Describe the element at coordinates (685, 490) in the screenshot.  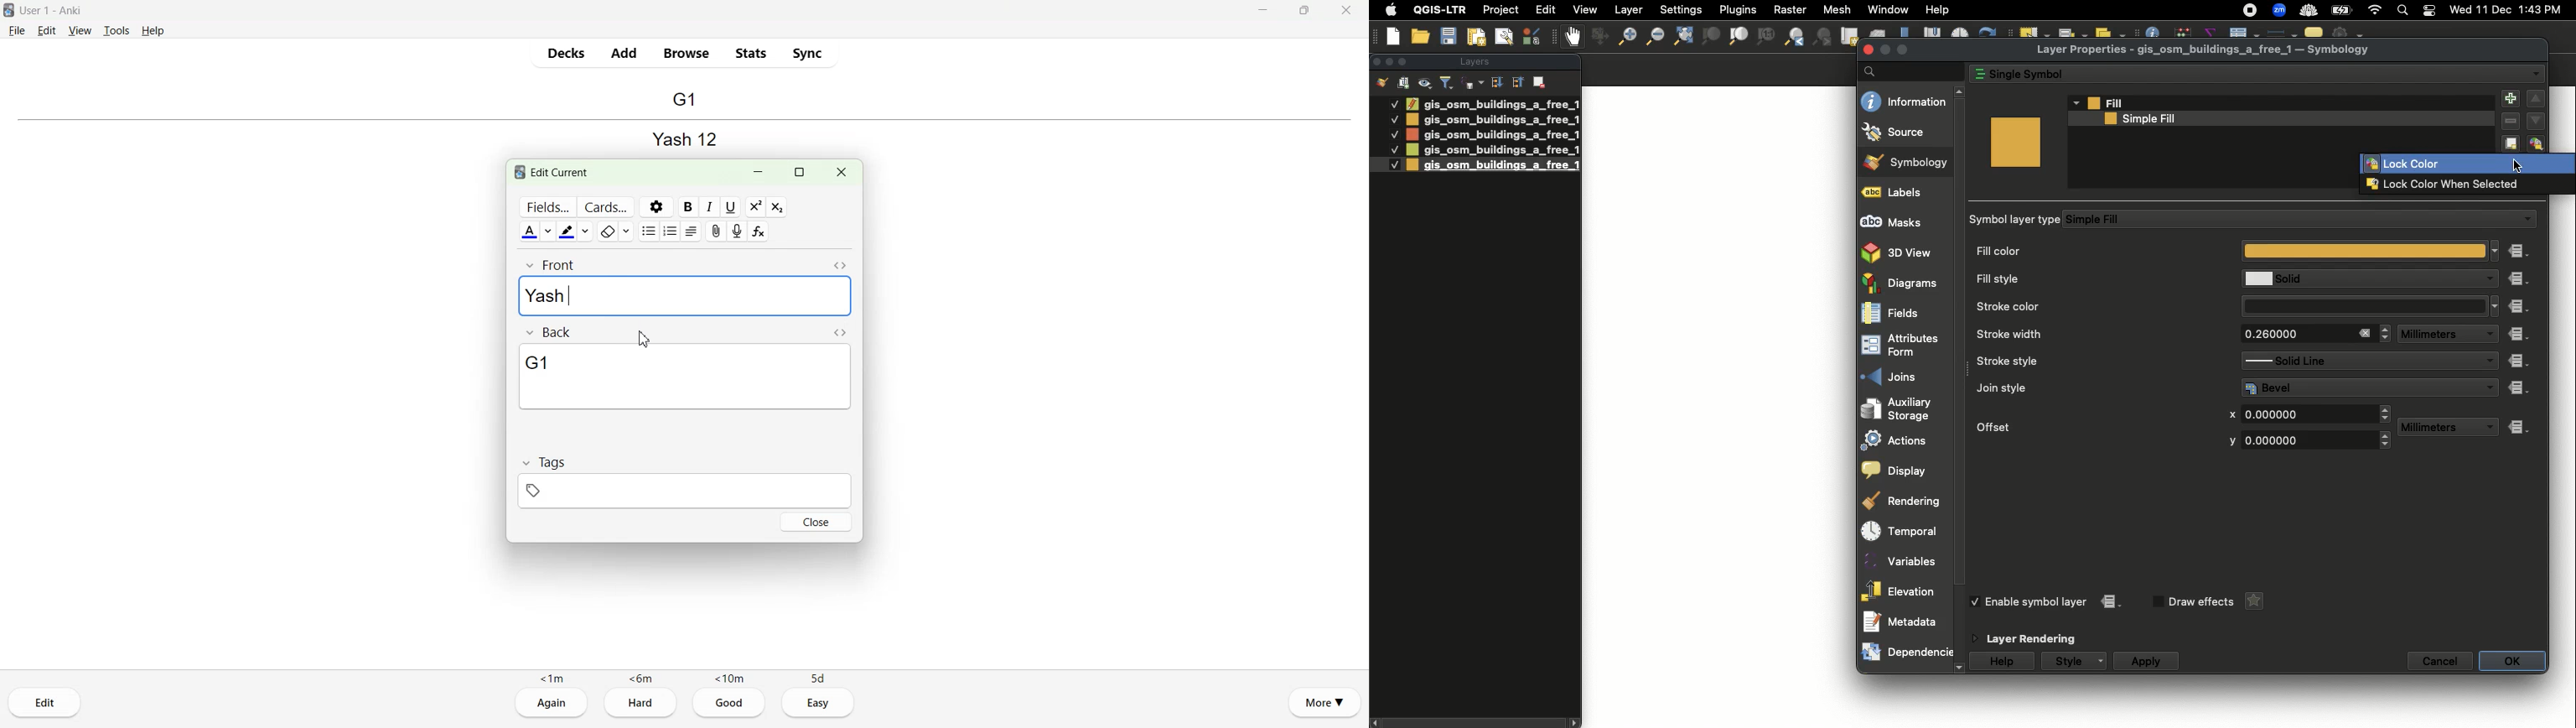
I see `Add tags` at that location.